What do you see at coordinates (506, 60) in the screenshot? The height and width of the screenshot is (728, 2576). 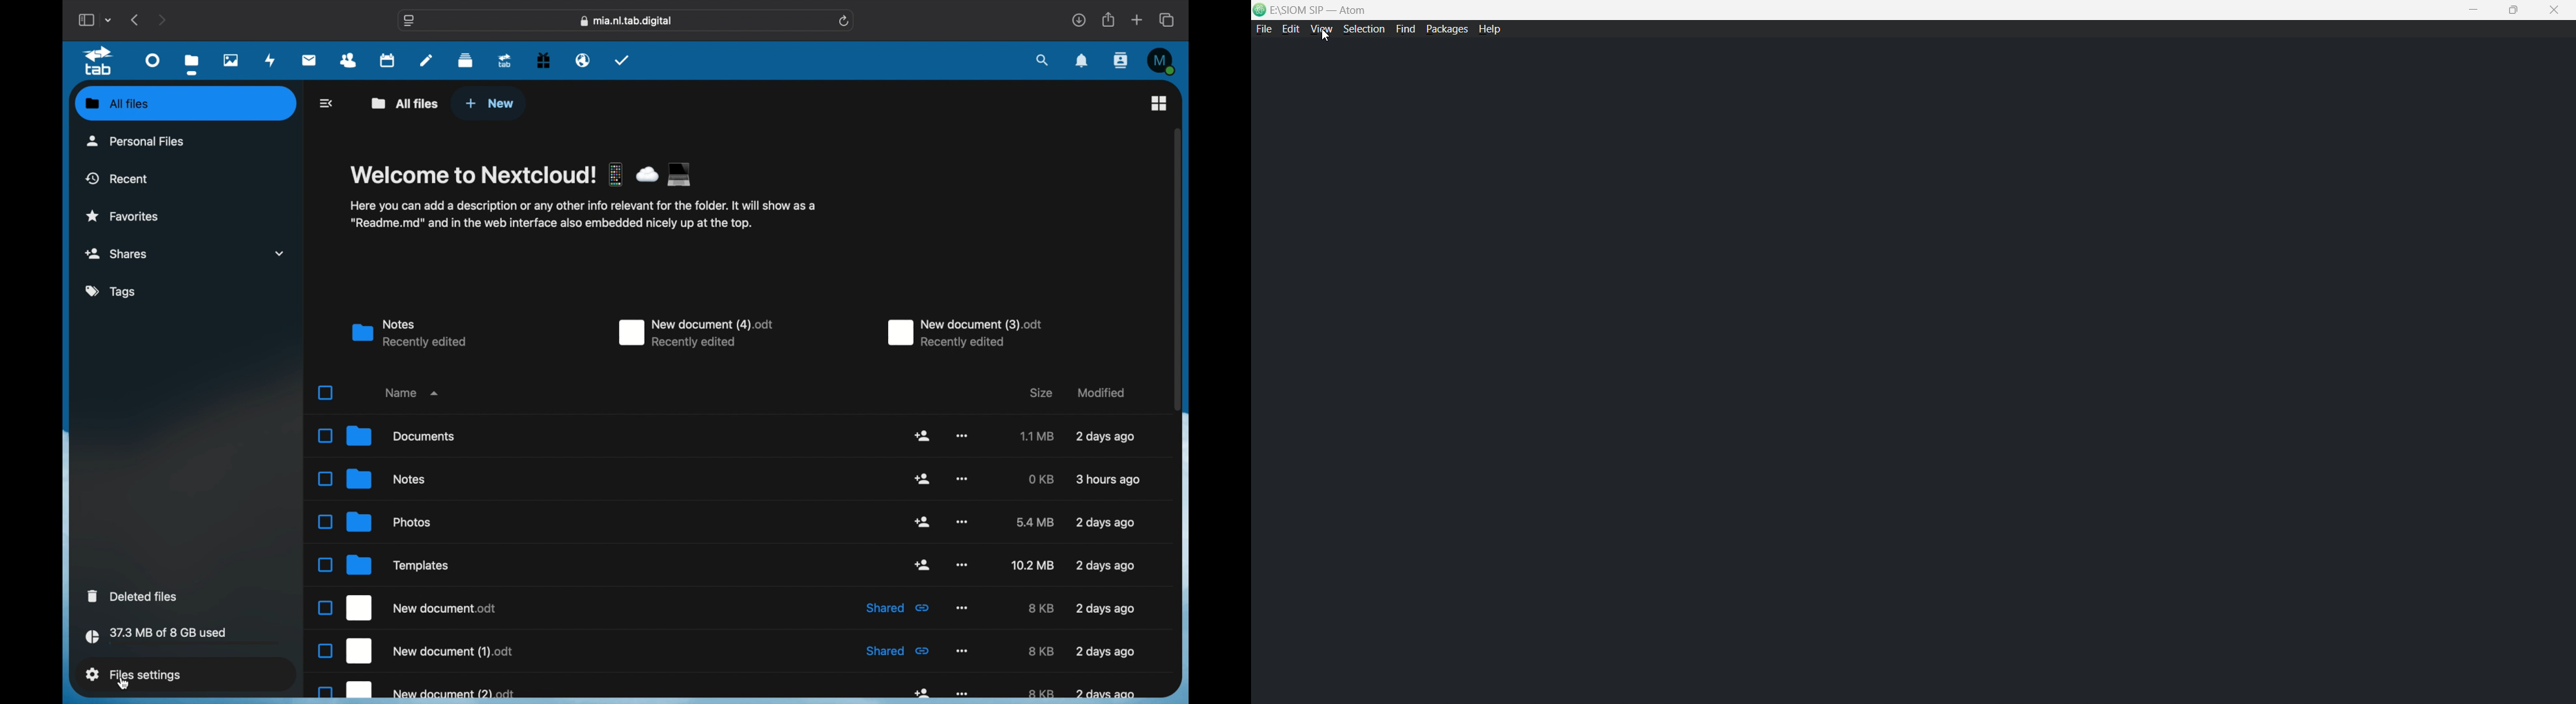 I see `tab` at bounding box center [506, 60].